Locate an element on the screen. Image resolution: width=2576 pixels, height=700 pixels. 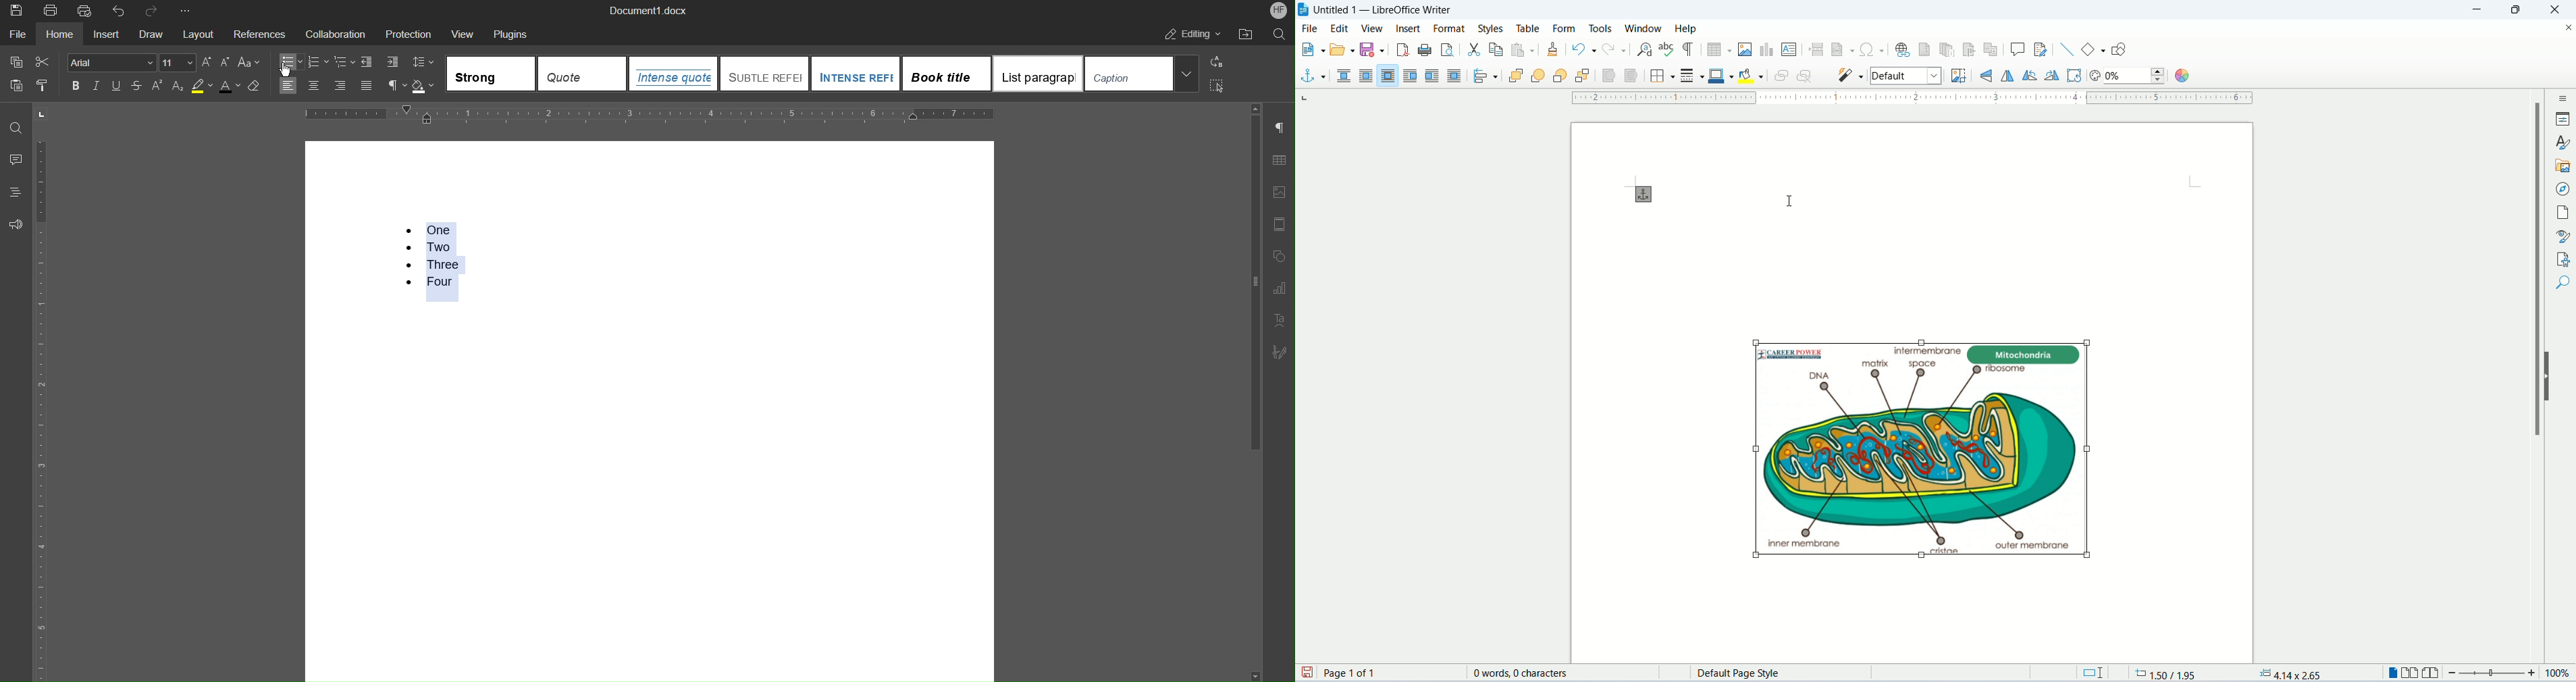
Search is located at coordinates (1276, 32).